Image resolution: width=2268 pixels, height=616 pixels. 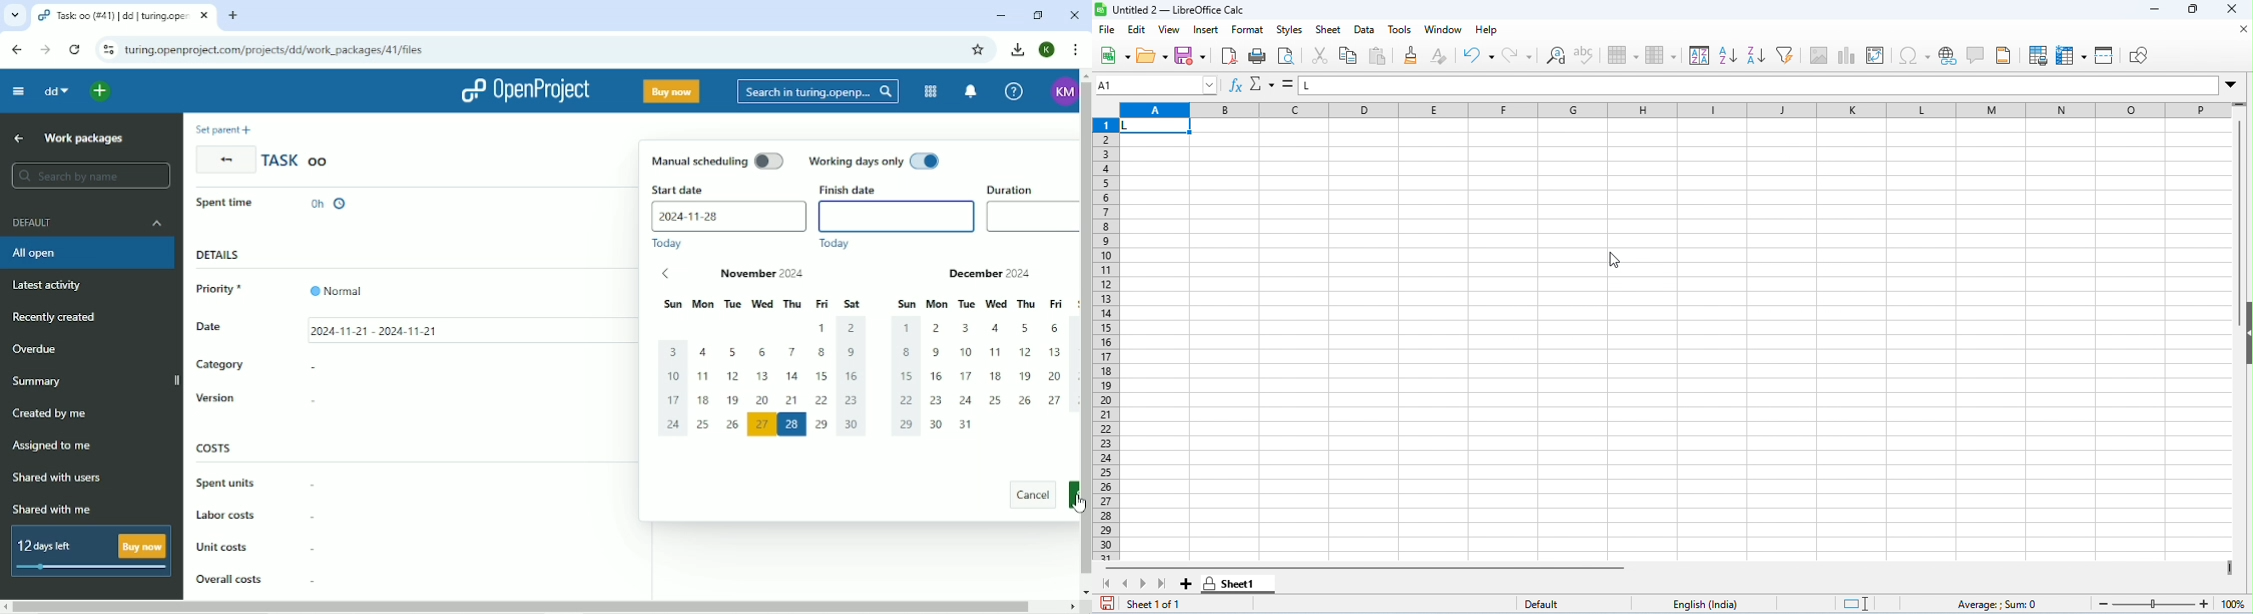 I want to click on drag to view rows, so click(x=2240, y=104).